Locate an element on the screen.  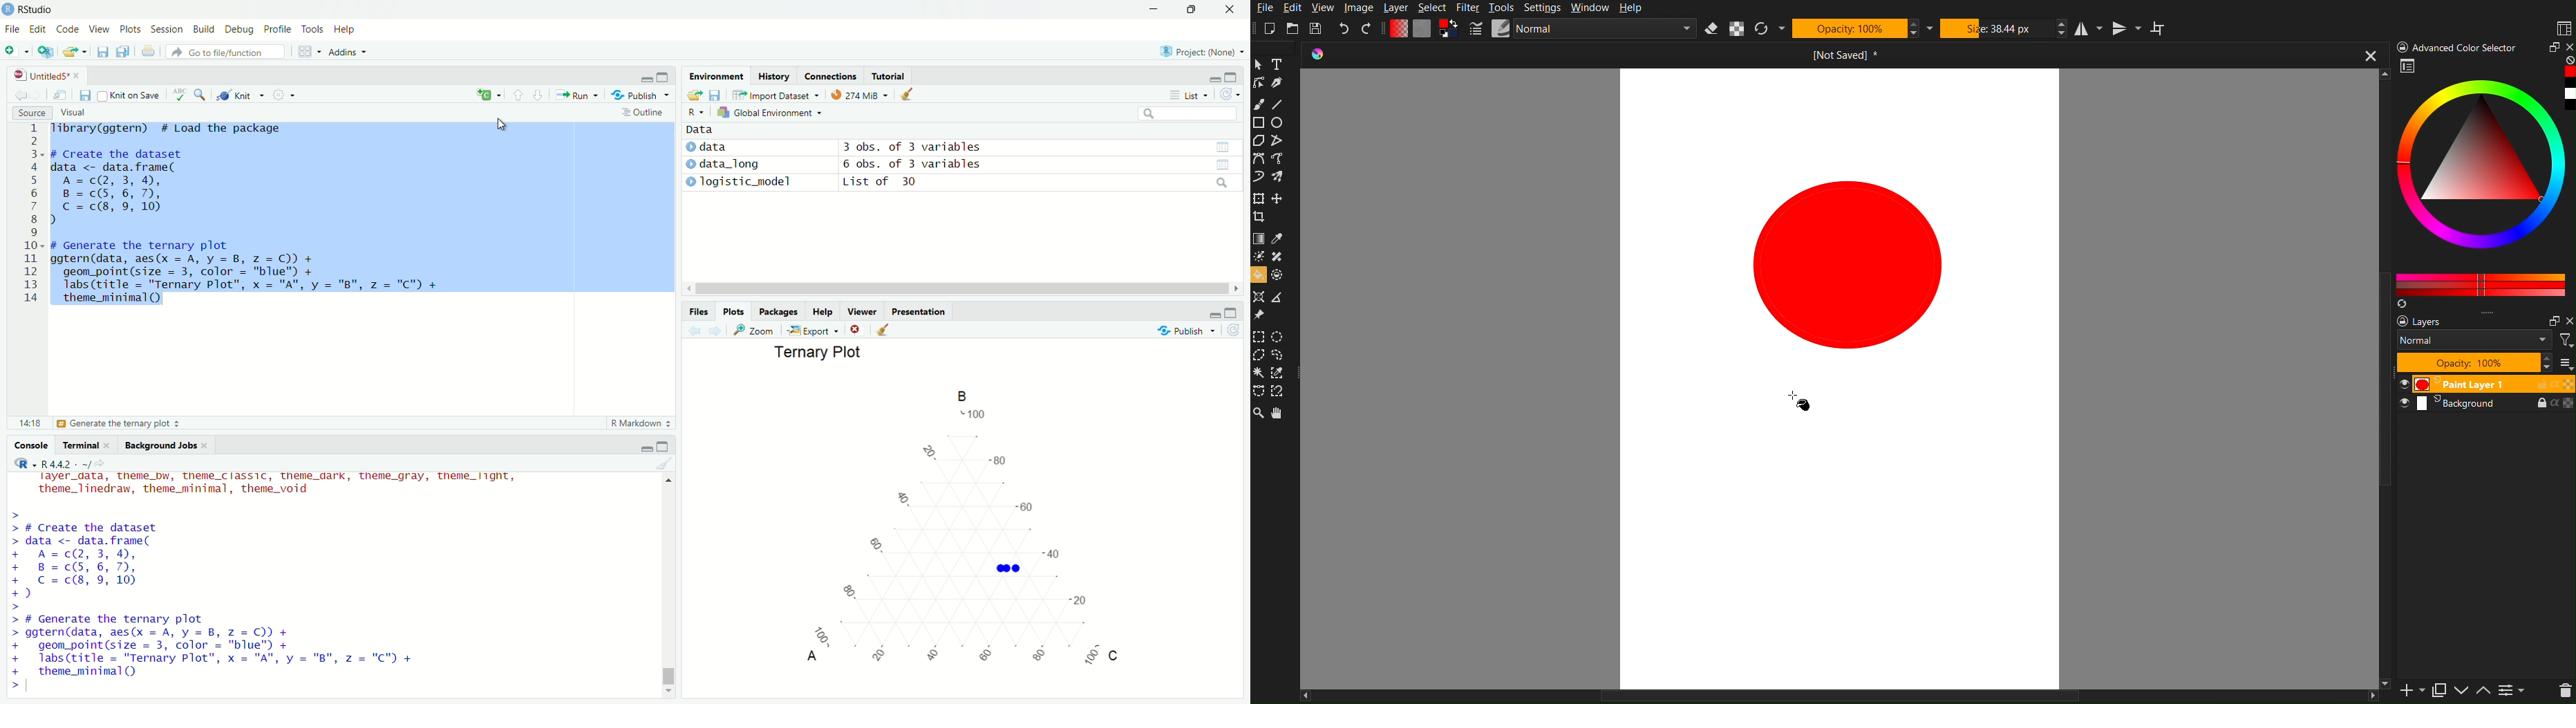
Plots is located at coordinates (128, 30).